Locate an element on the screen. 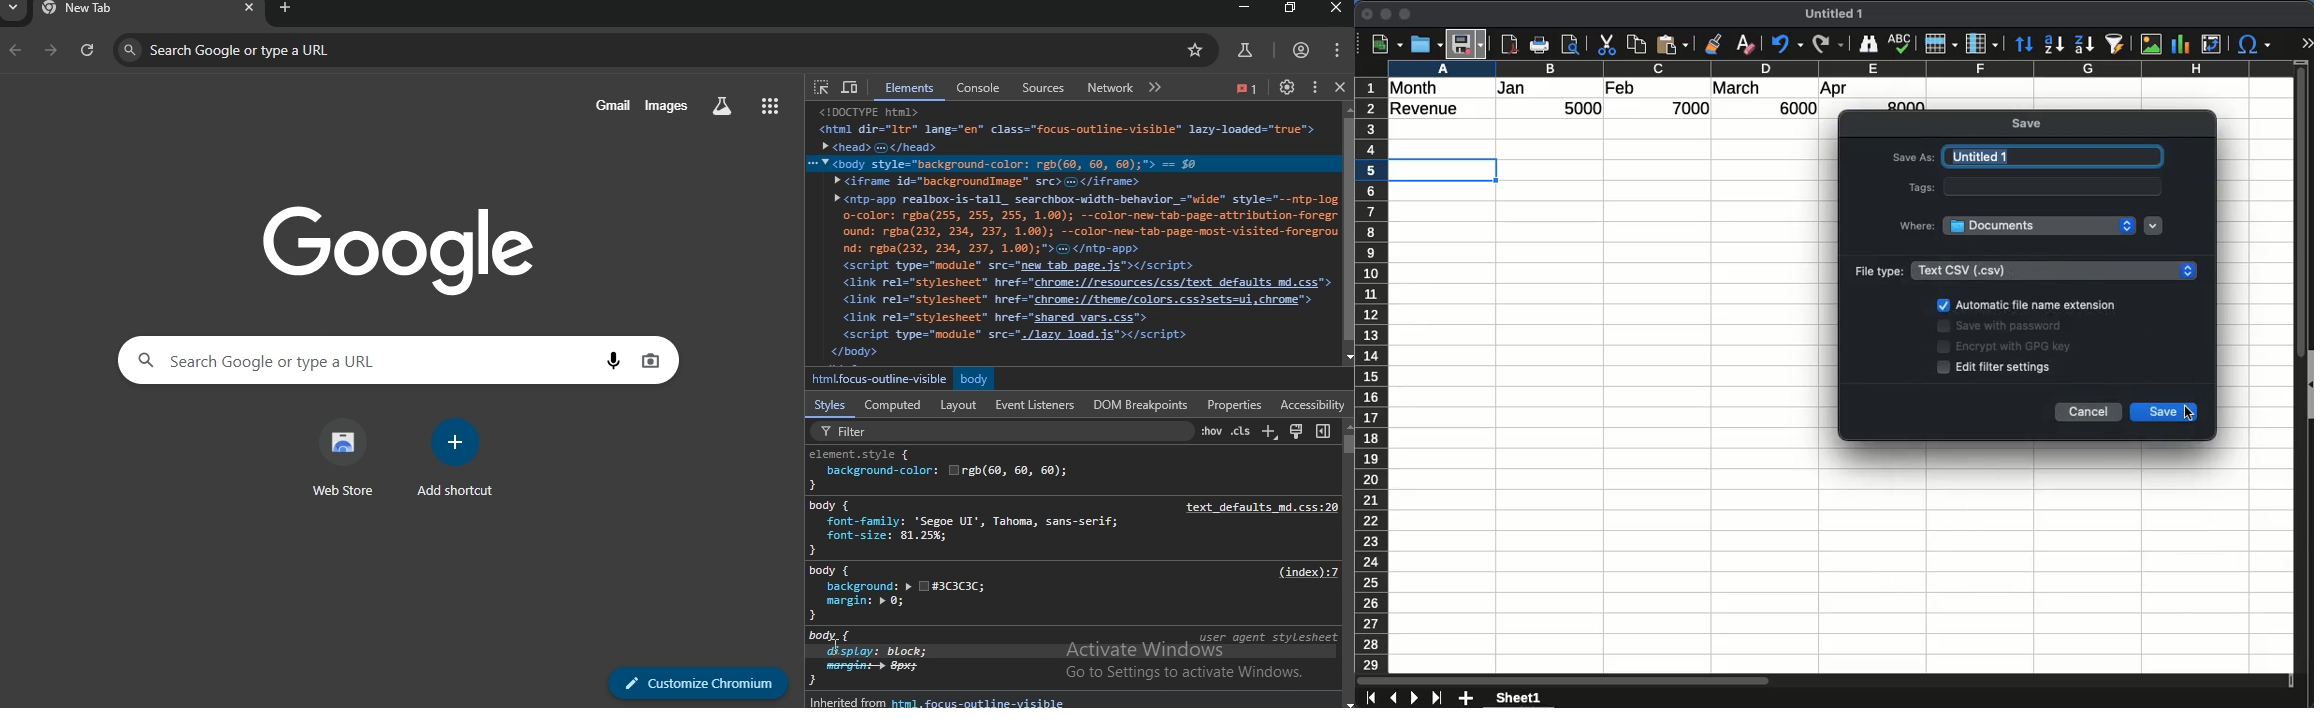 This screenshot has width=2324, height=728. dropdown is located at coordinates (2155, 227).